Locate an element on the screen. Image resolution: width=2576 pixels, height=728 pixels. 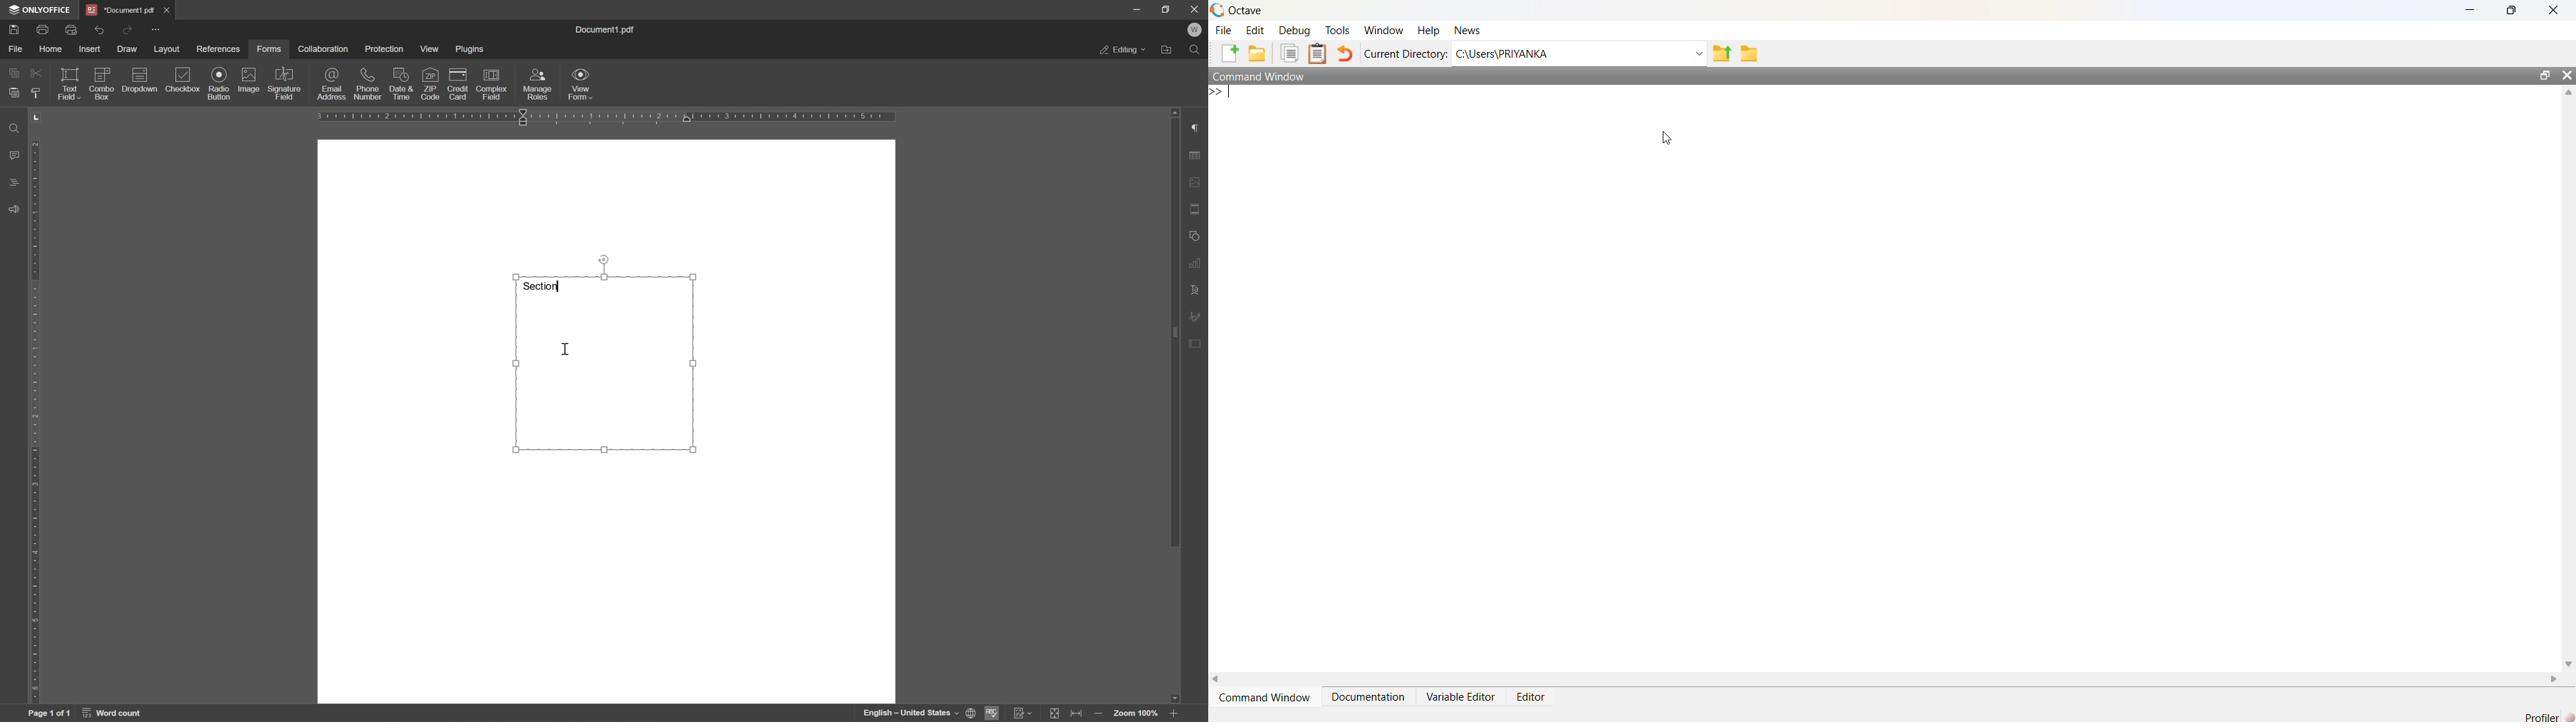
collaboration is located at coordinates (323, 49).